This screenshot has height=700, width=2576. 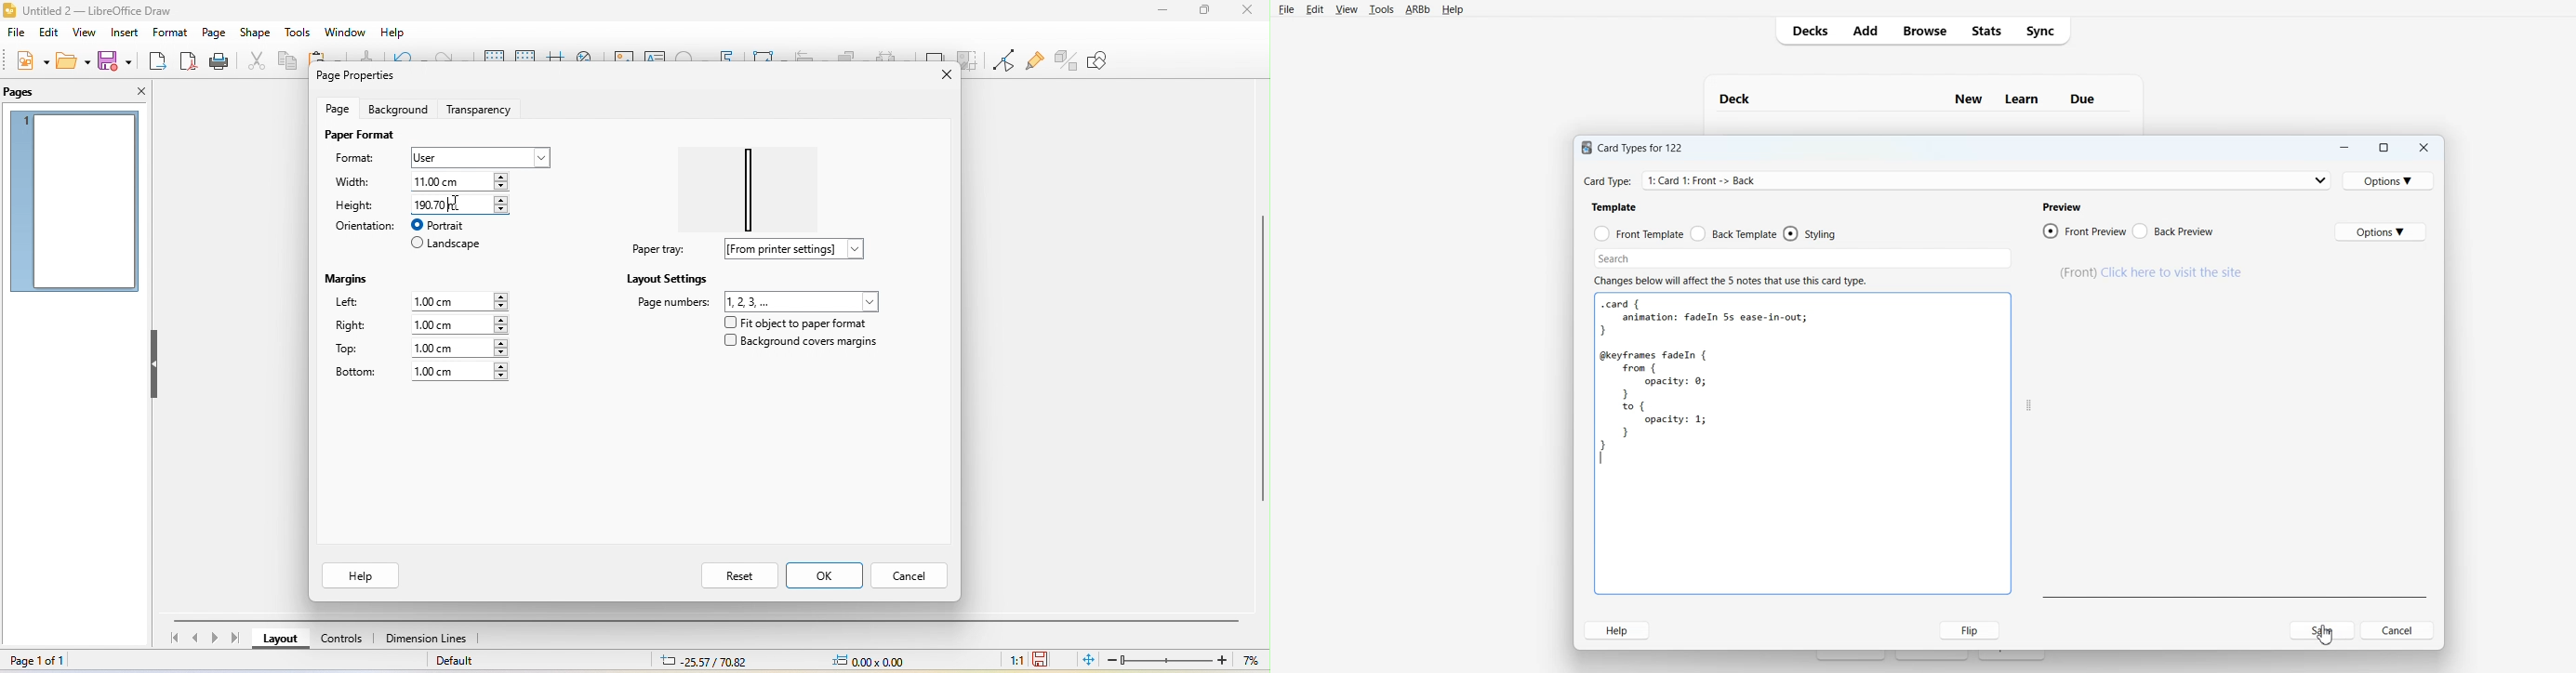 What do you see at coordinates (1032, 61) in the screenshot?
I see `show gluepoint function` at bounding box center [1032, 61].